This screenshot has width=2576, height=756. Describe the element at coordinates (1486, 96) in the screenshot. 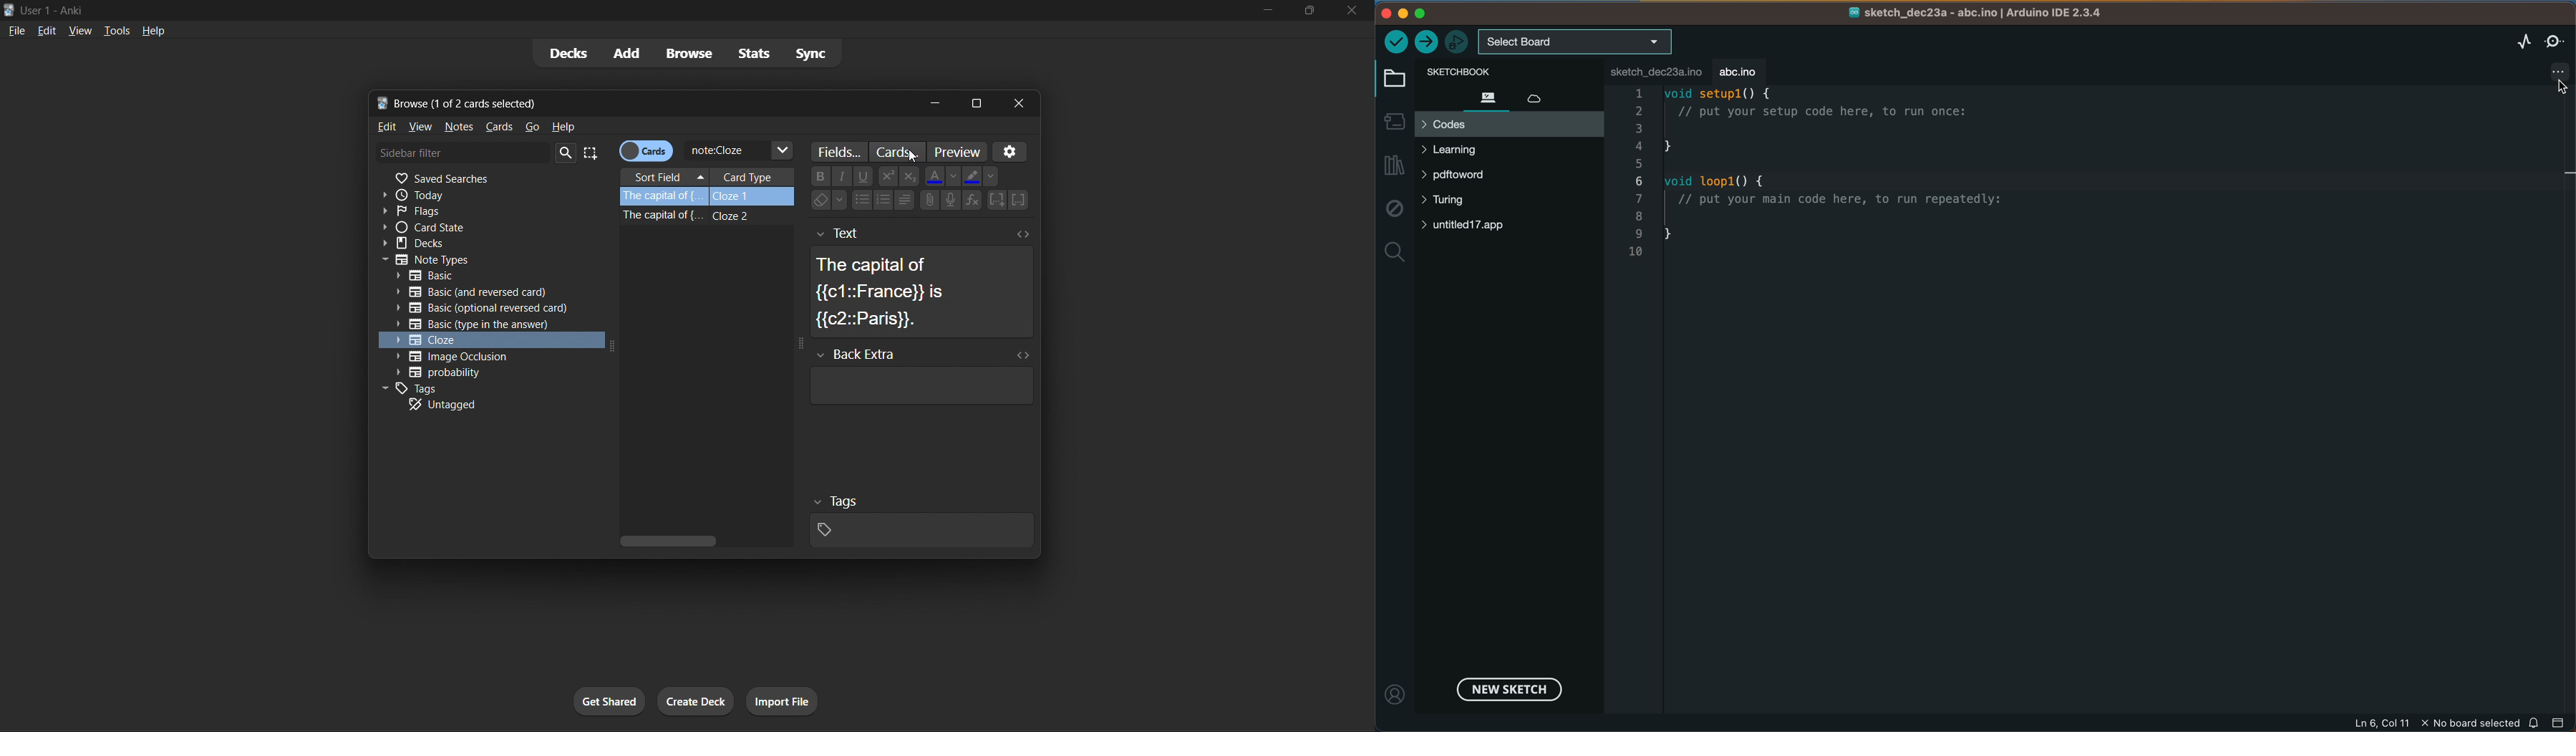

I see `files` at that location.